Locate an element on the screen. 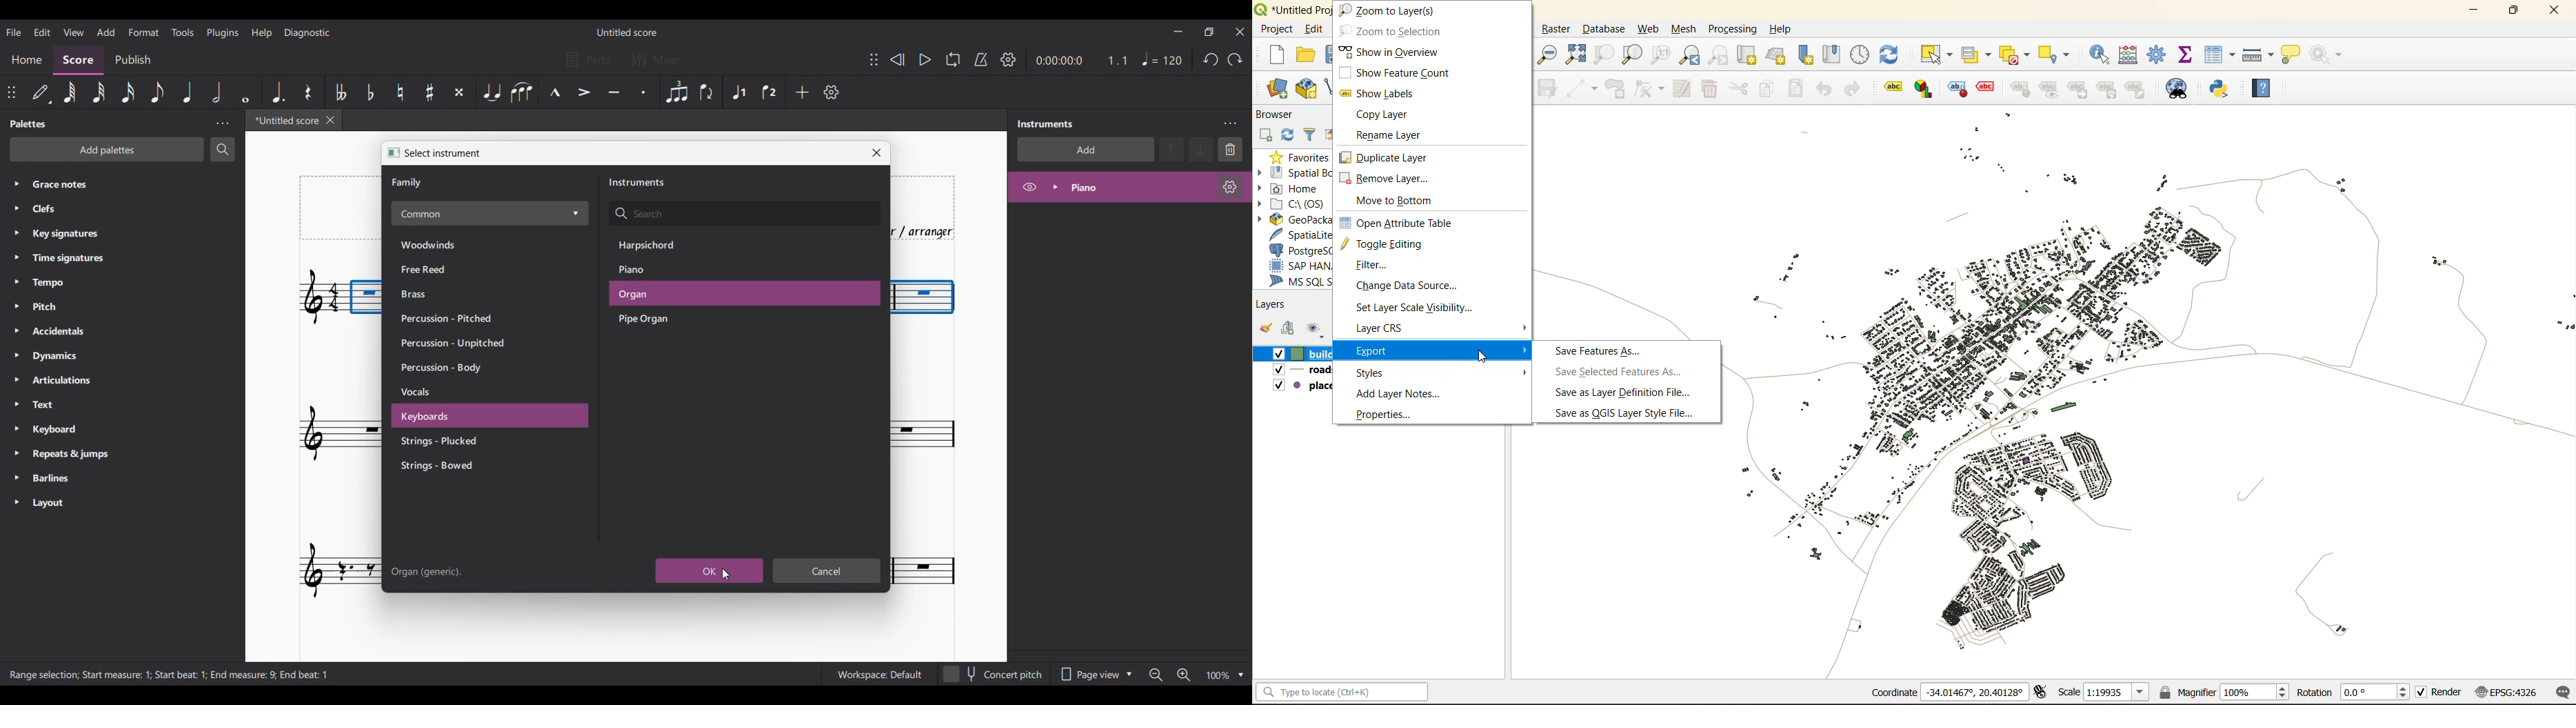 The height and width of the screenshot is (728, 2576). Loop playback is located at coordinates (953, 59).